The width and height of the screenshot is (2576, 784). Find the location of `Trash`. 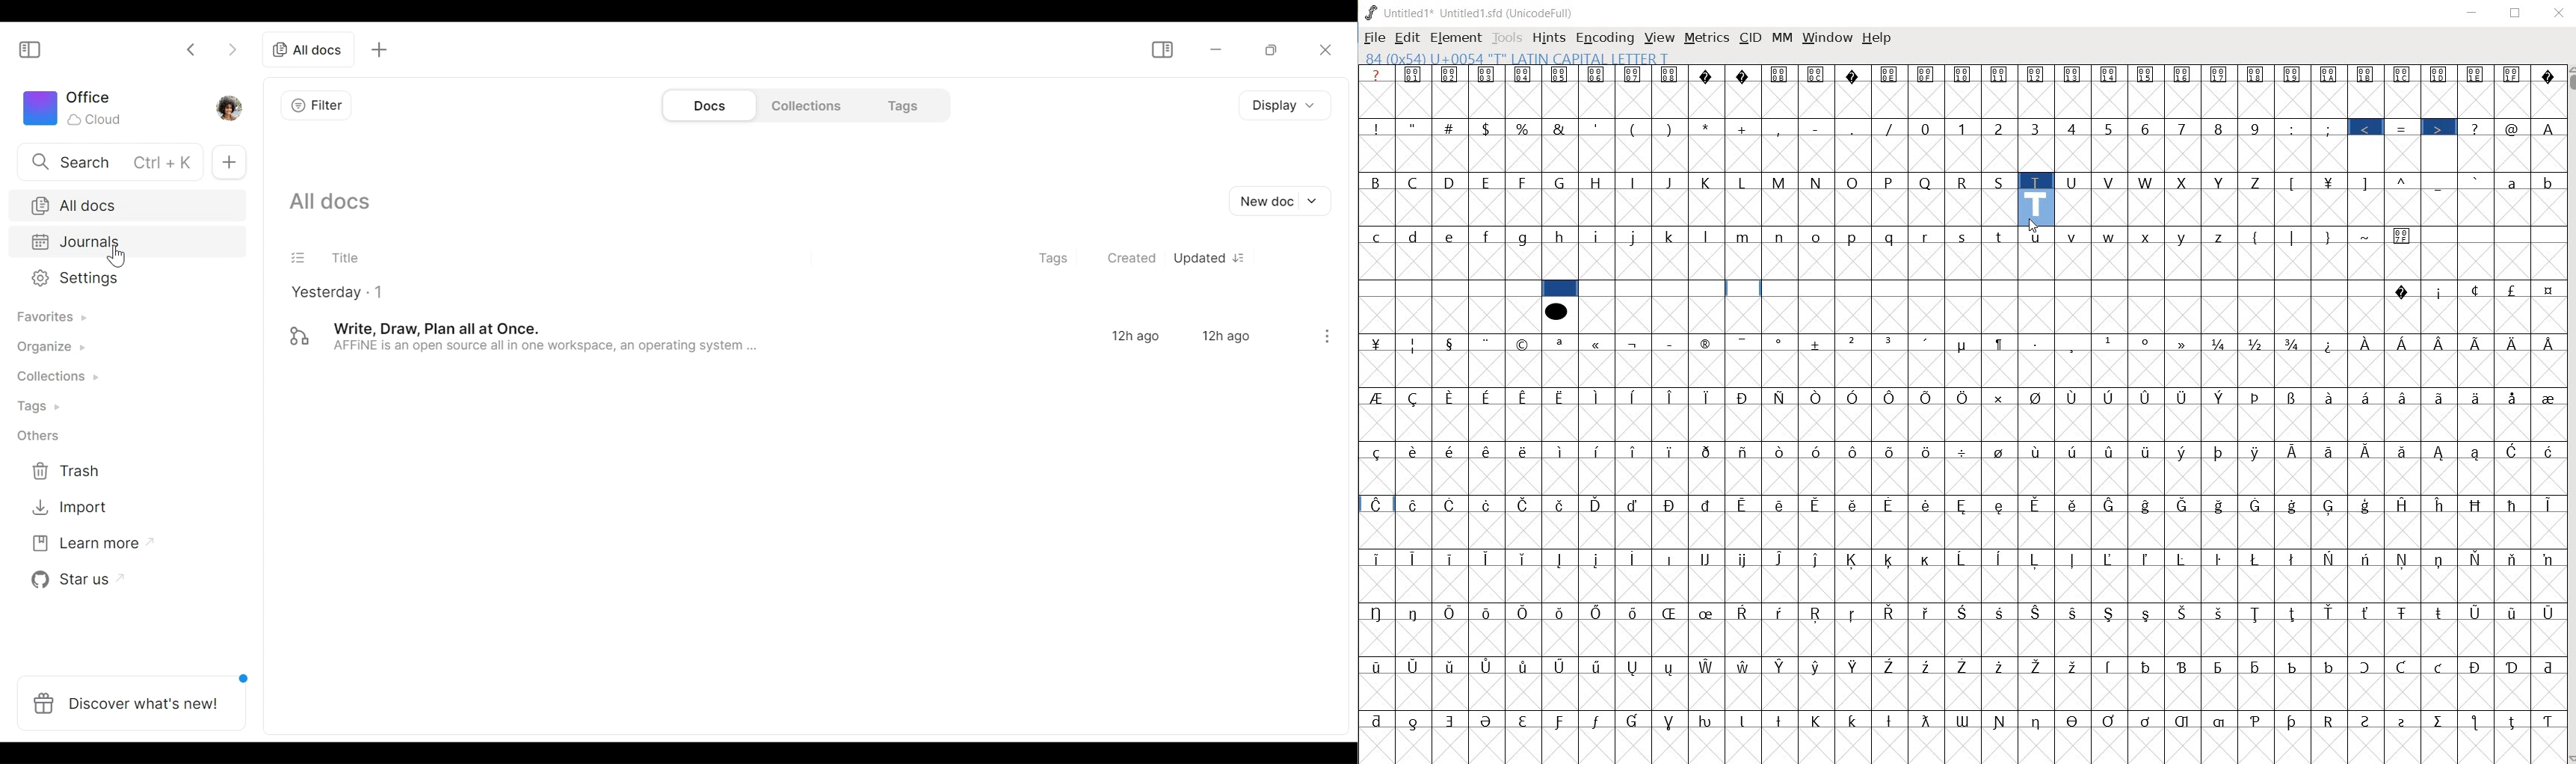

Trash is located at coordinates (67, 471).